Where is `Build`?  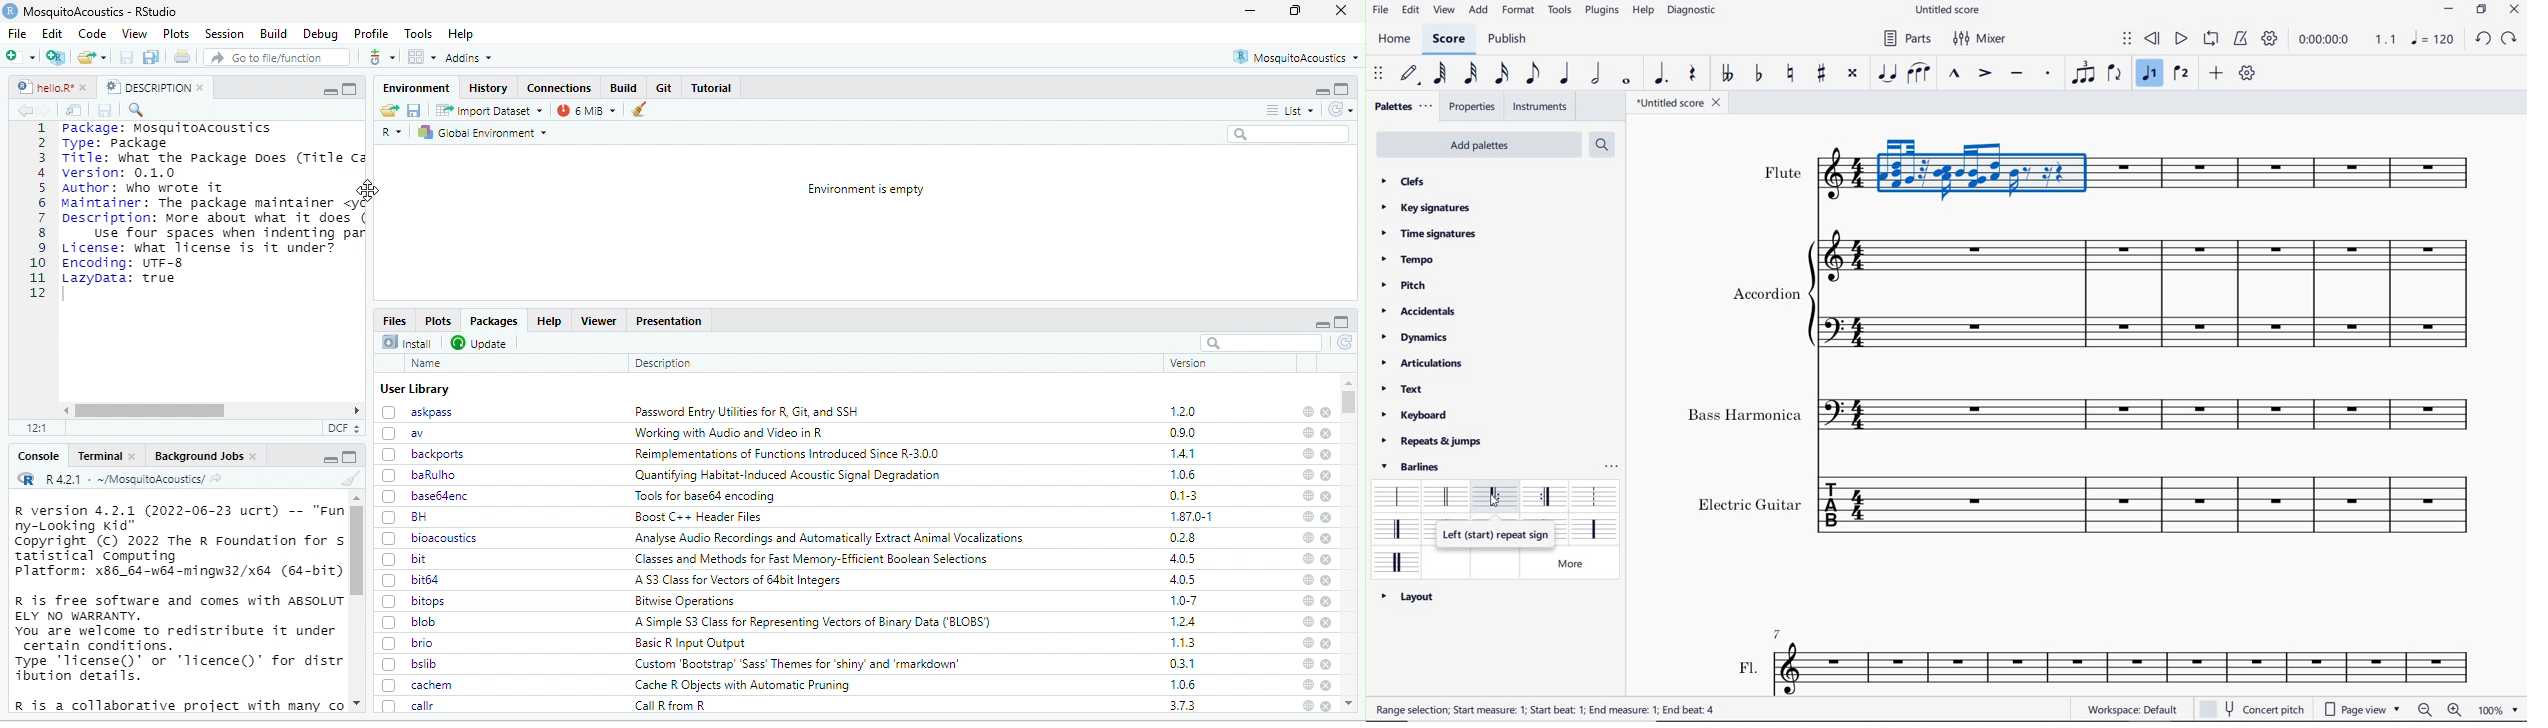 Build is located at coordinates (624, 87).